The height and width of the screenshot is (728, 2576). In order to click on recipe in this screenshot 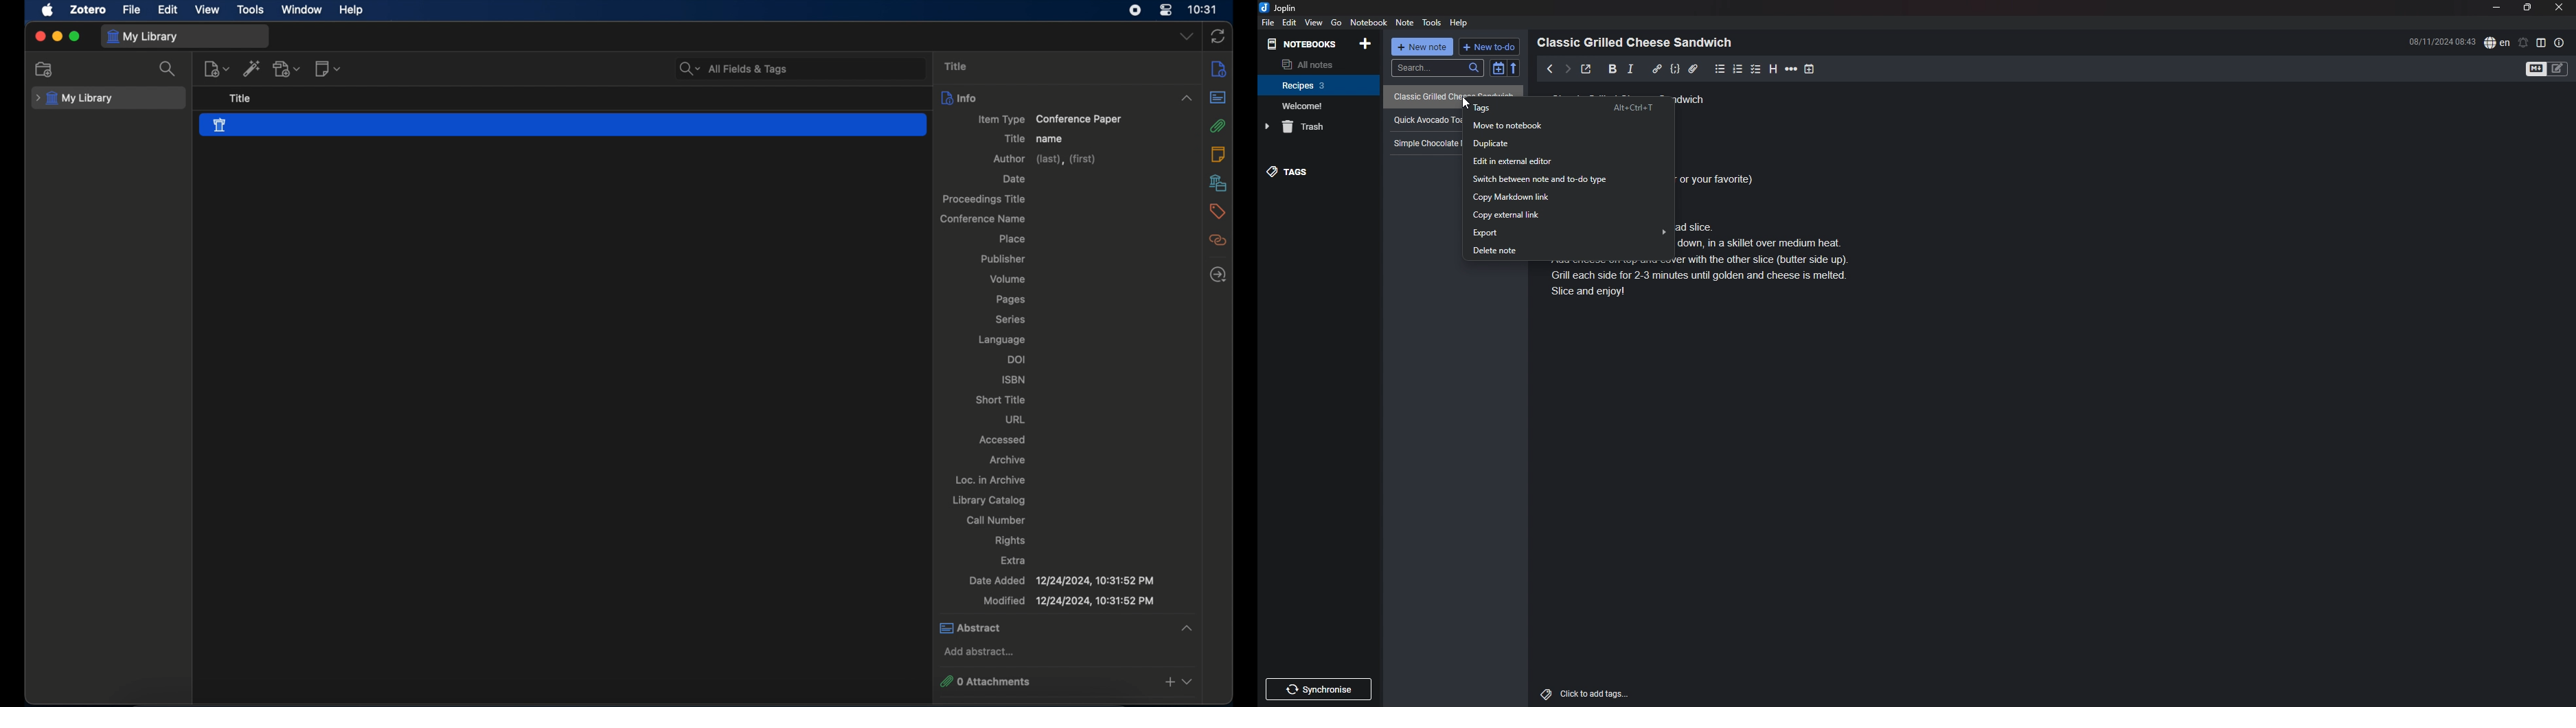, I will do `click(1424, 143)`.